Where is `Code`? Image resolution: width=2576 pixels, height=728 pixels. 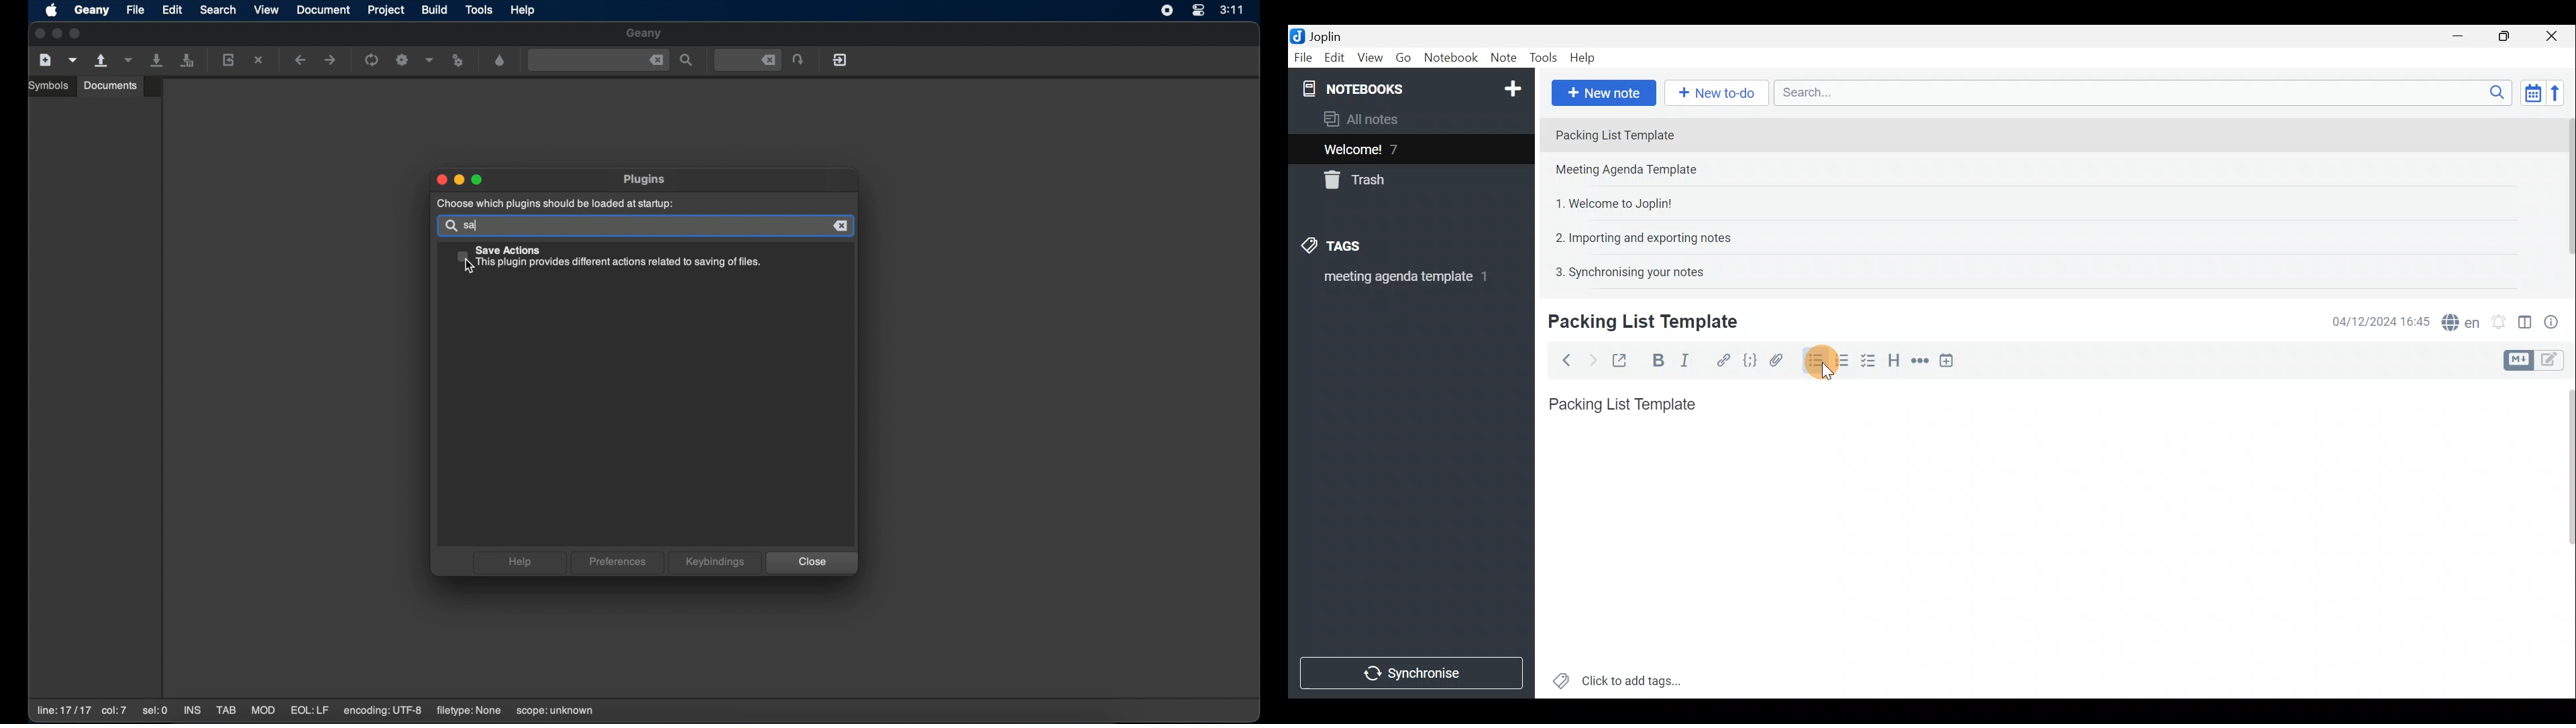
Code is located at coordinates (1750, 359).